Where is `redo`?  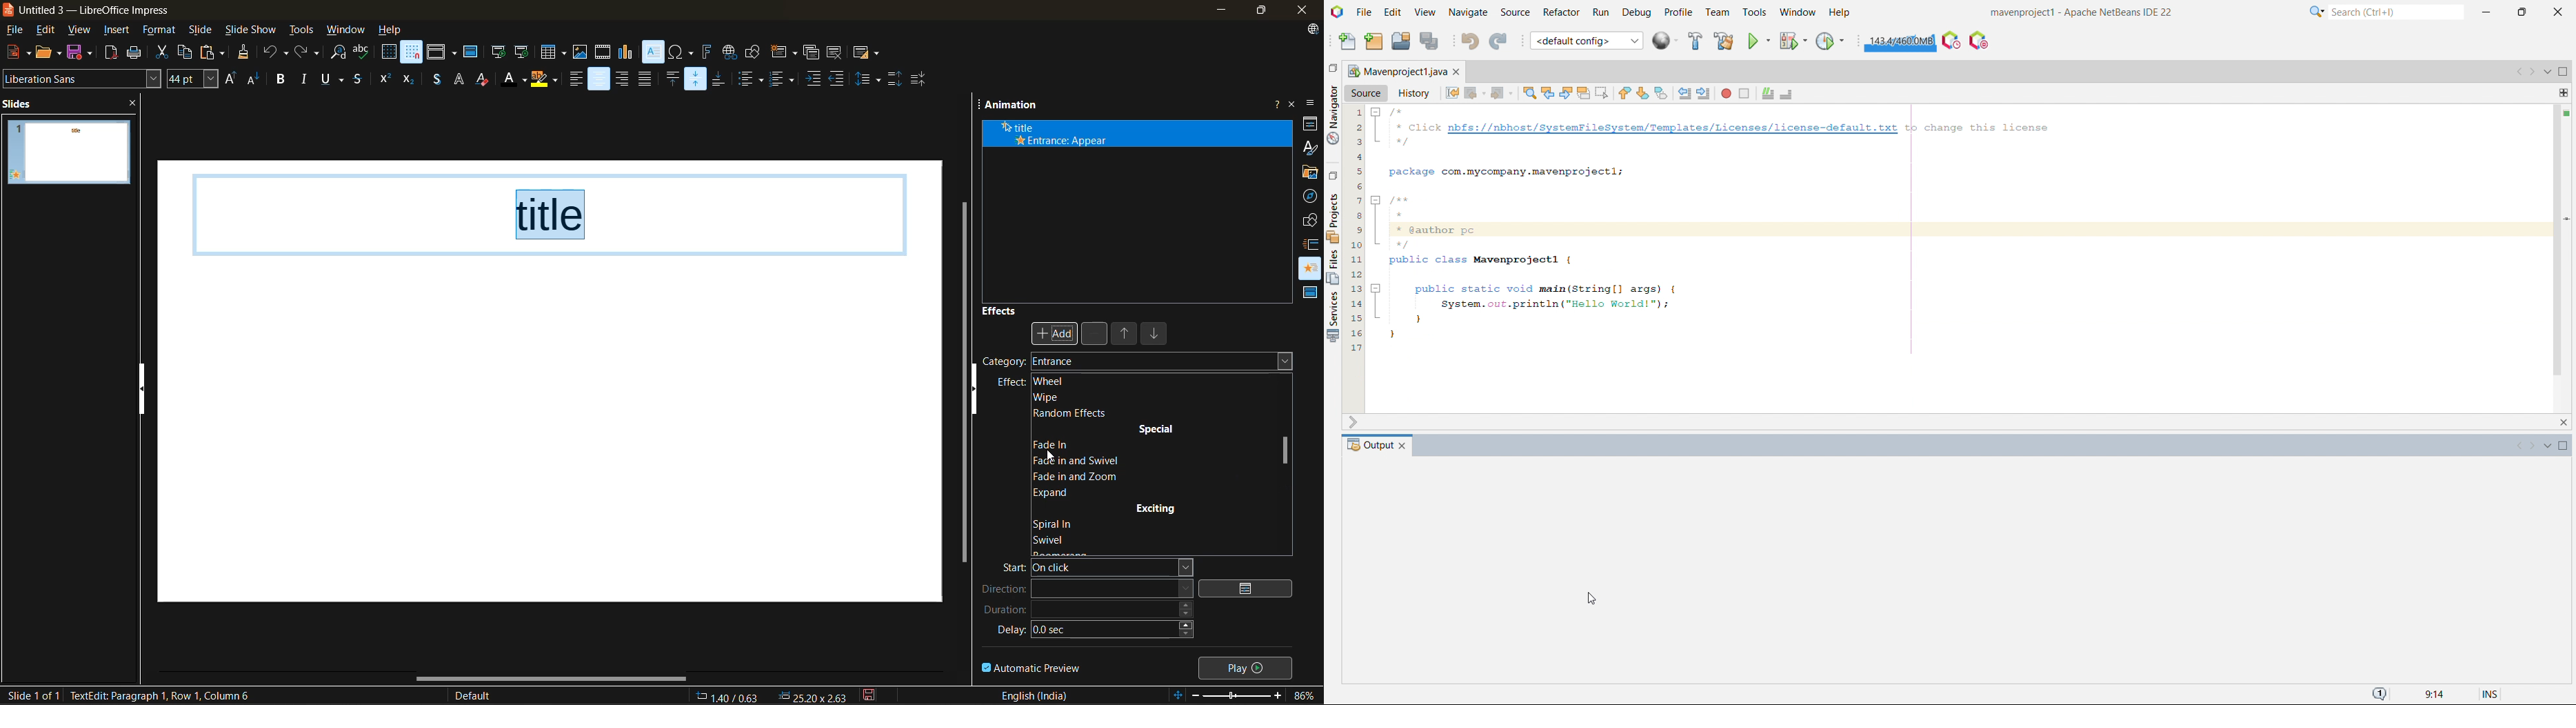 redo is located at coordinates (305, 52).